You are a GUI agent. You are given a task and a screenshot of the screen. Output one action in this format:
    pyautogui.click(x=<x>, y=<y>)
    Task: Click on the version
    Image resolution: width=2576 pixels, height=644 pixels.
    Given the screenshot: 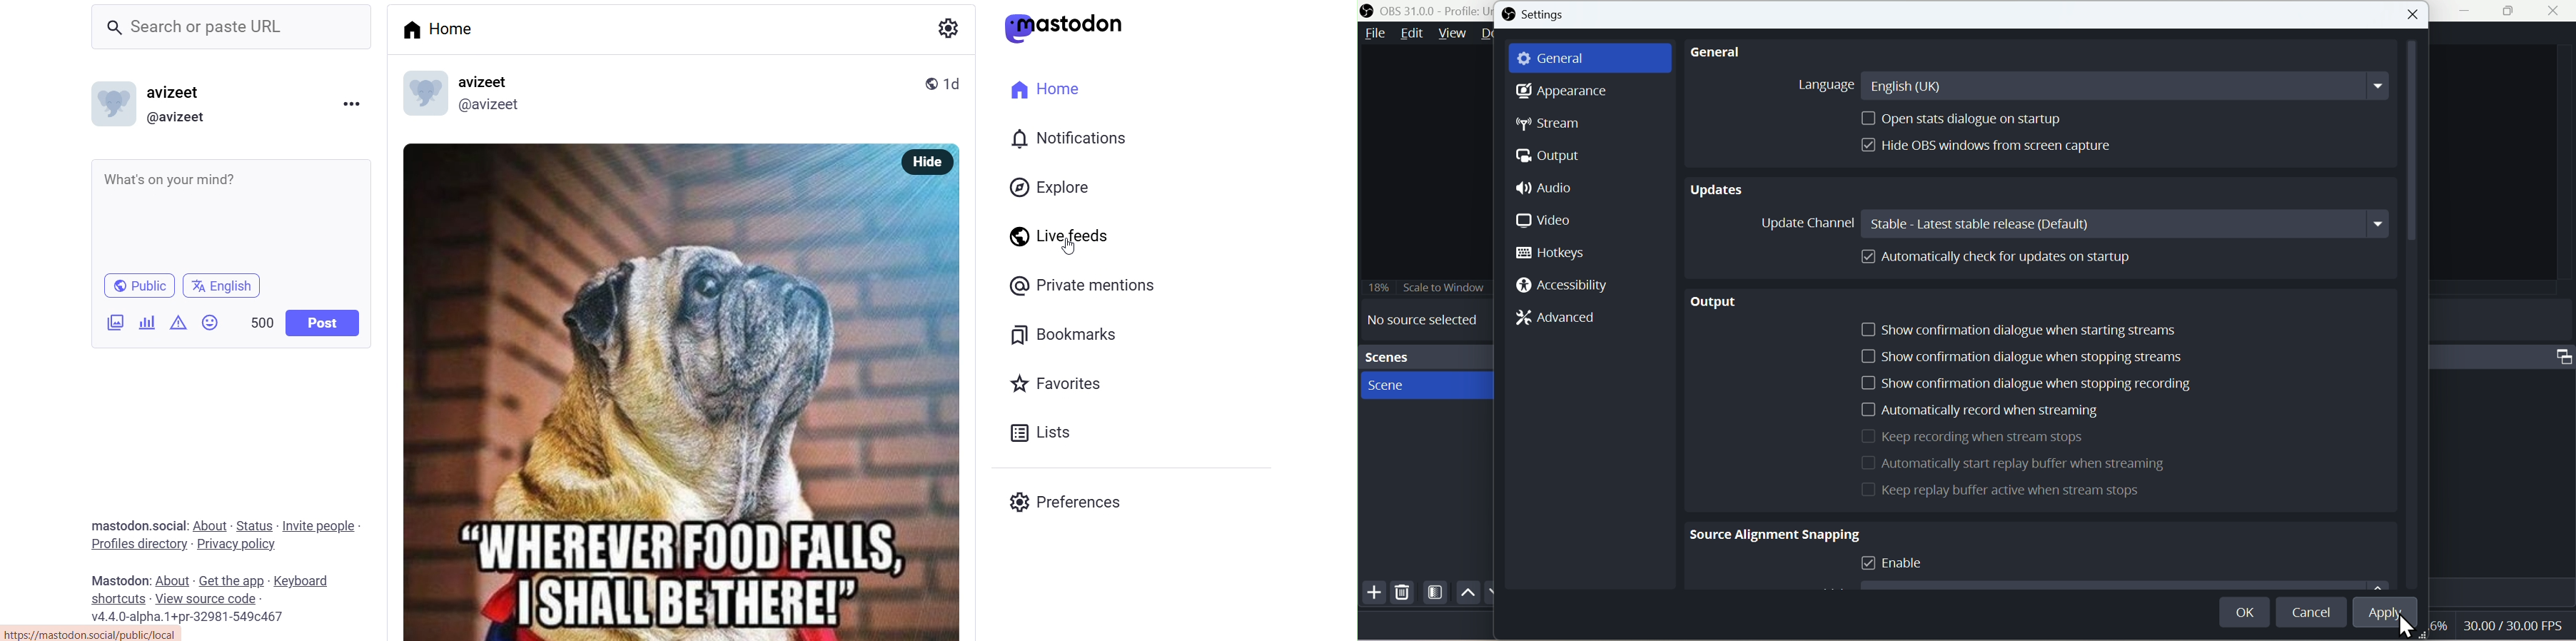 What is the action you would take?
    pyautogui.click(x=187, y=617)
    